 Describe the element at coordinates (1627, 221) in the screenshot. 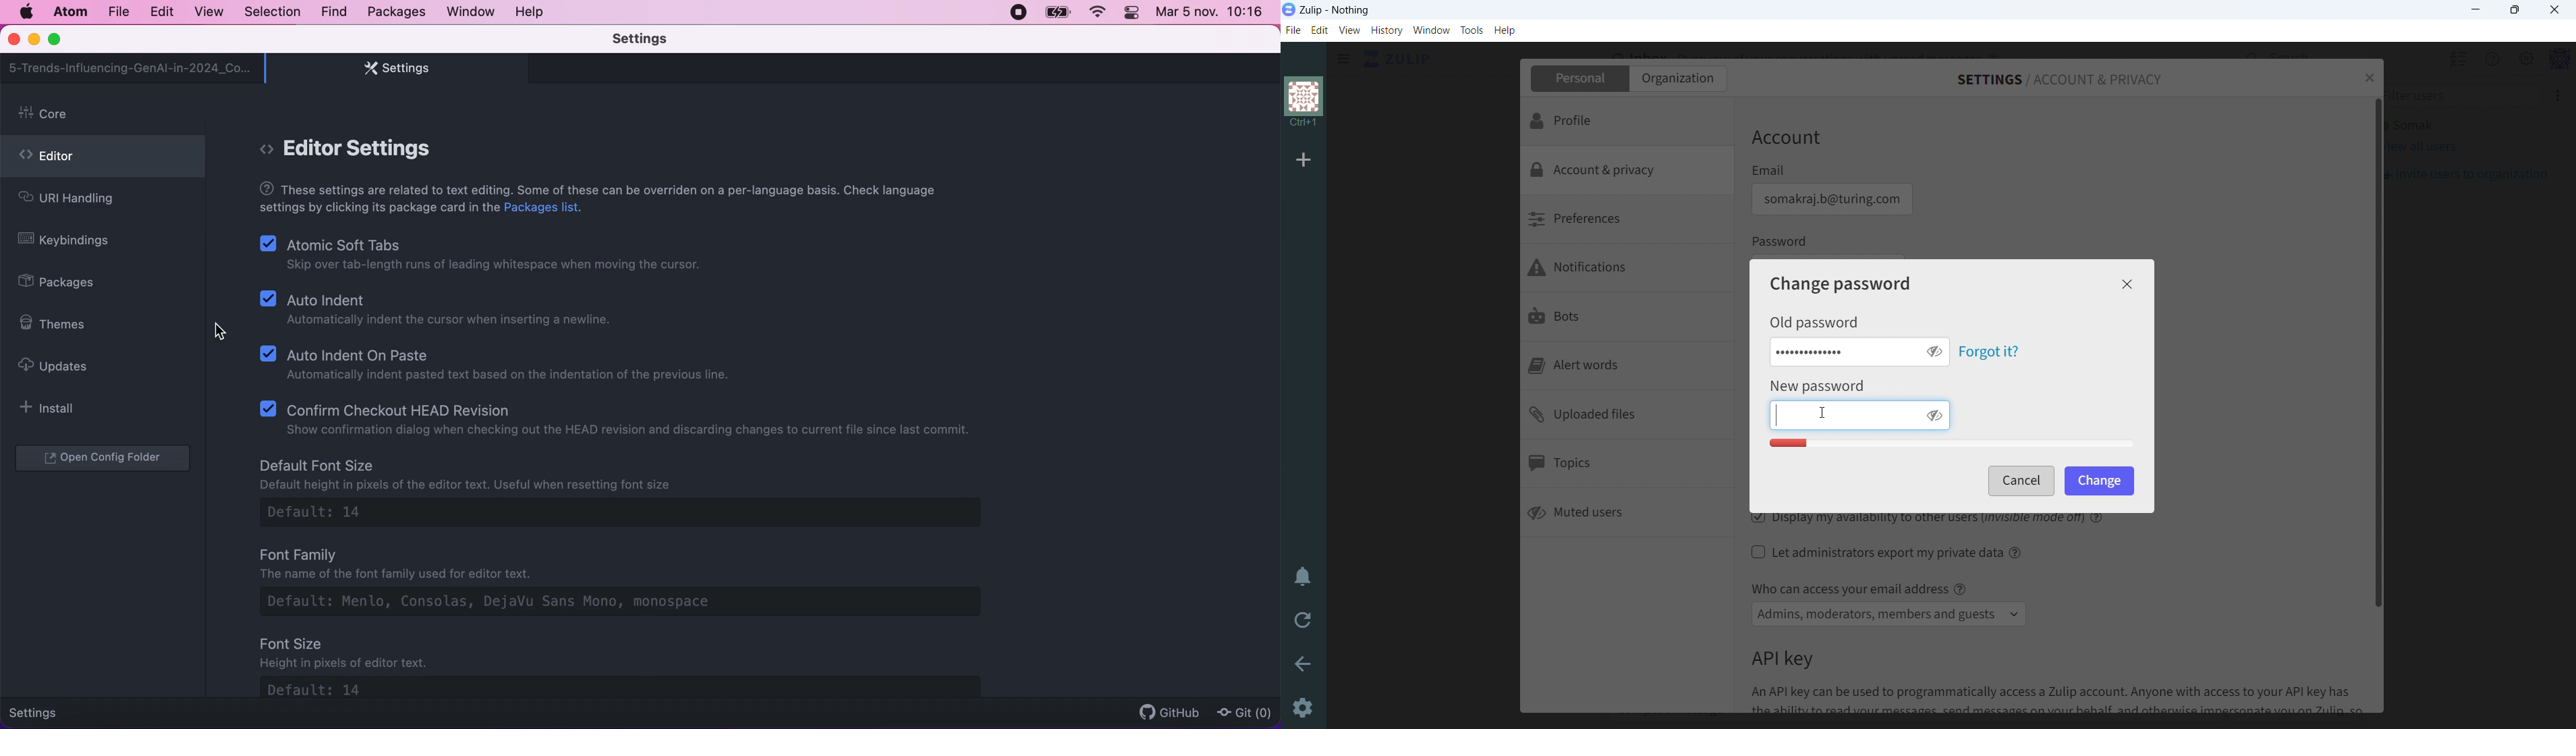

I see `preferences` at that location.